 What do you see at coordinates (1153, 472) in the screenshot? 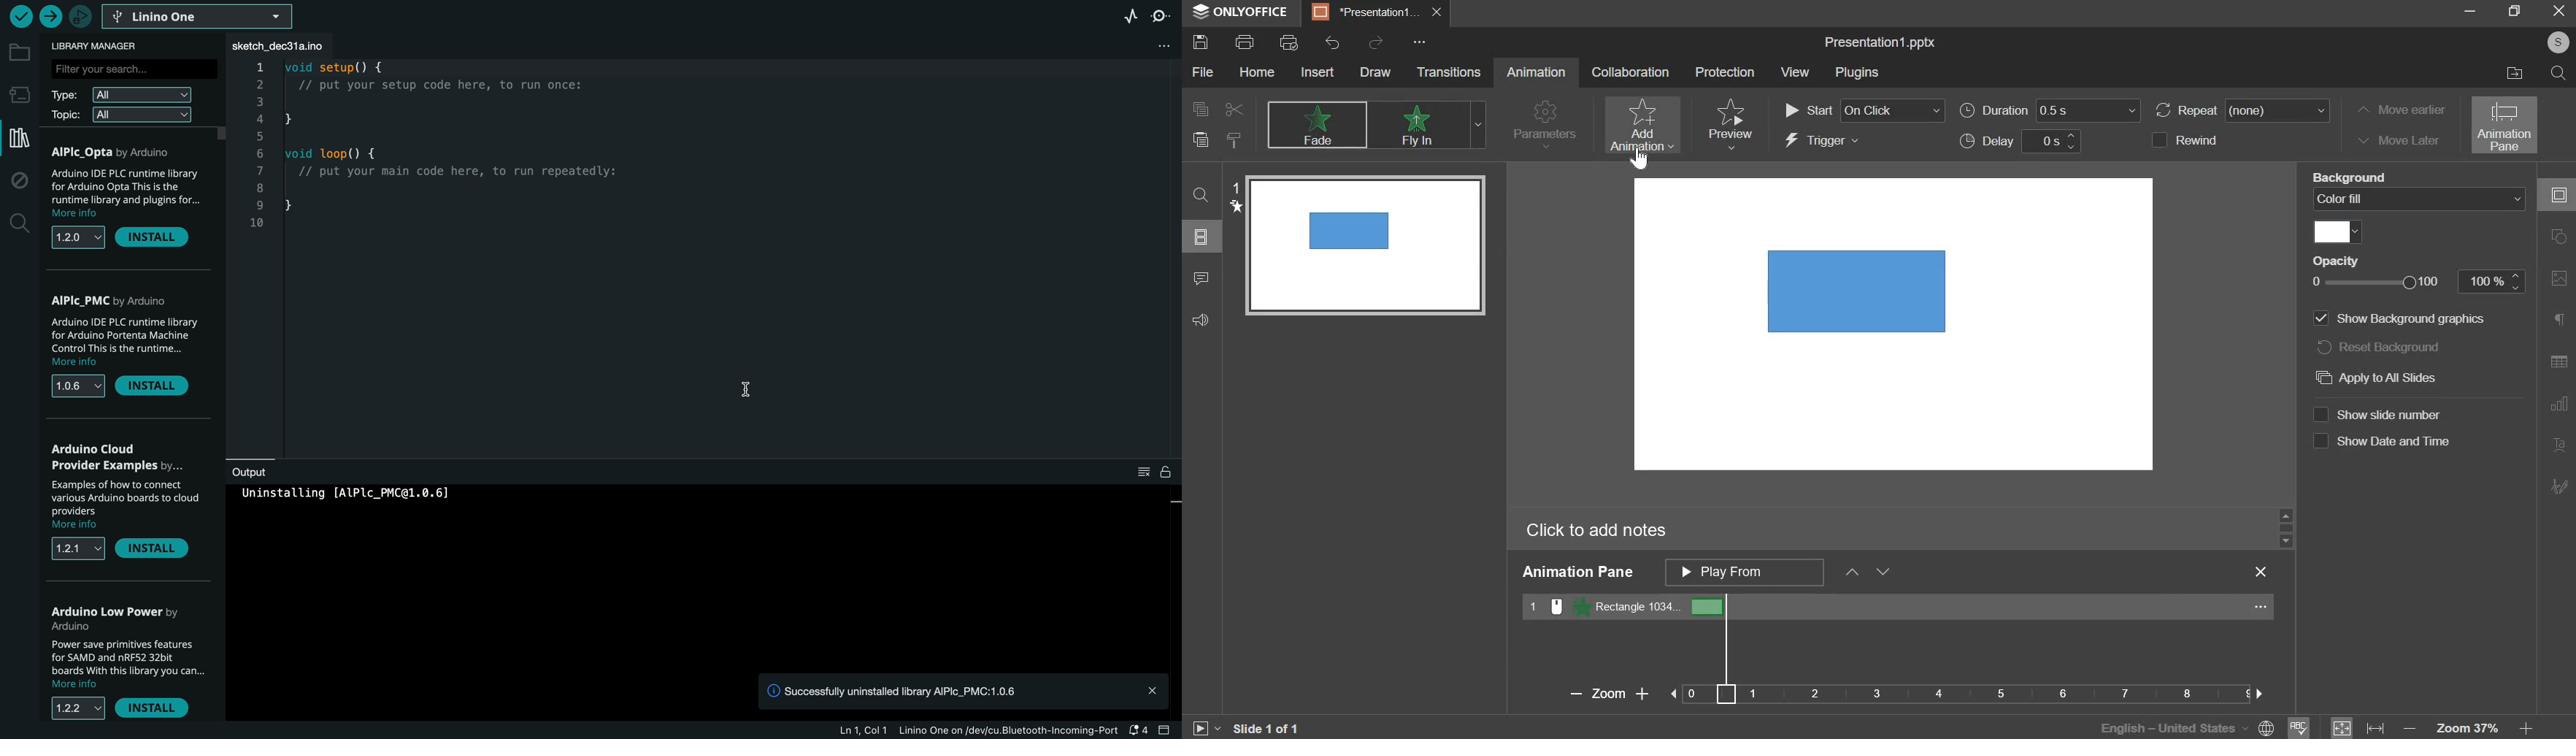
I see `clear` at bounding box center [1153, 472].